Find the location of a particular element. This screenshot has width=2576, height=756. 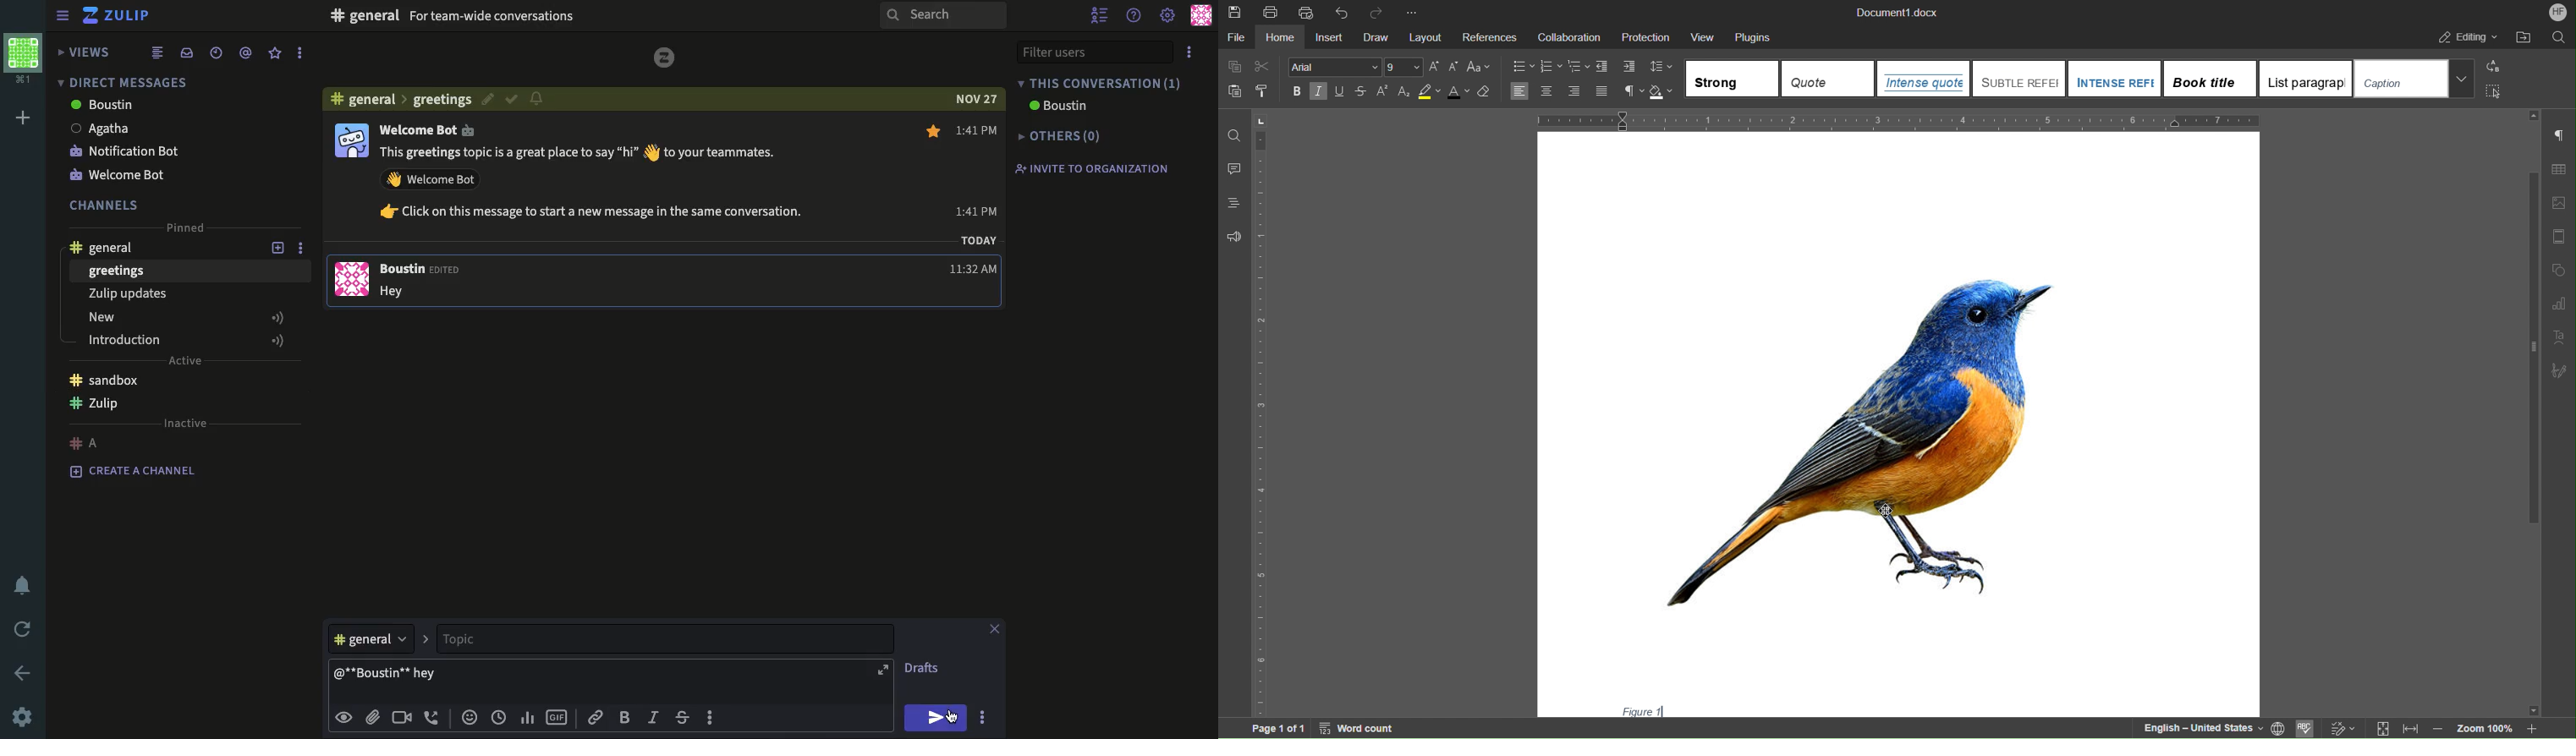

Heading 4 is located at coordinates (2210, 78).